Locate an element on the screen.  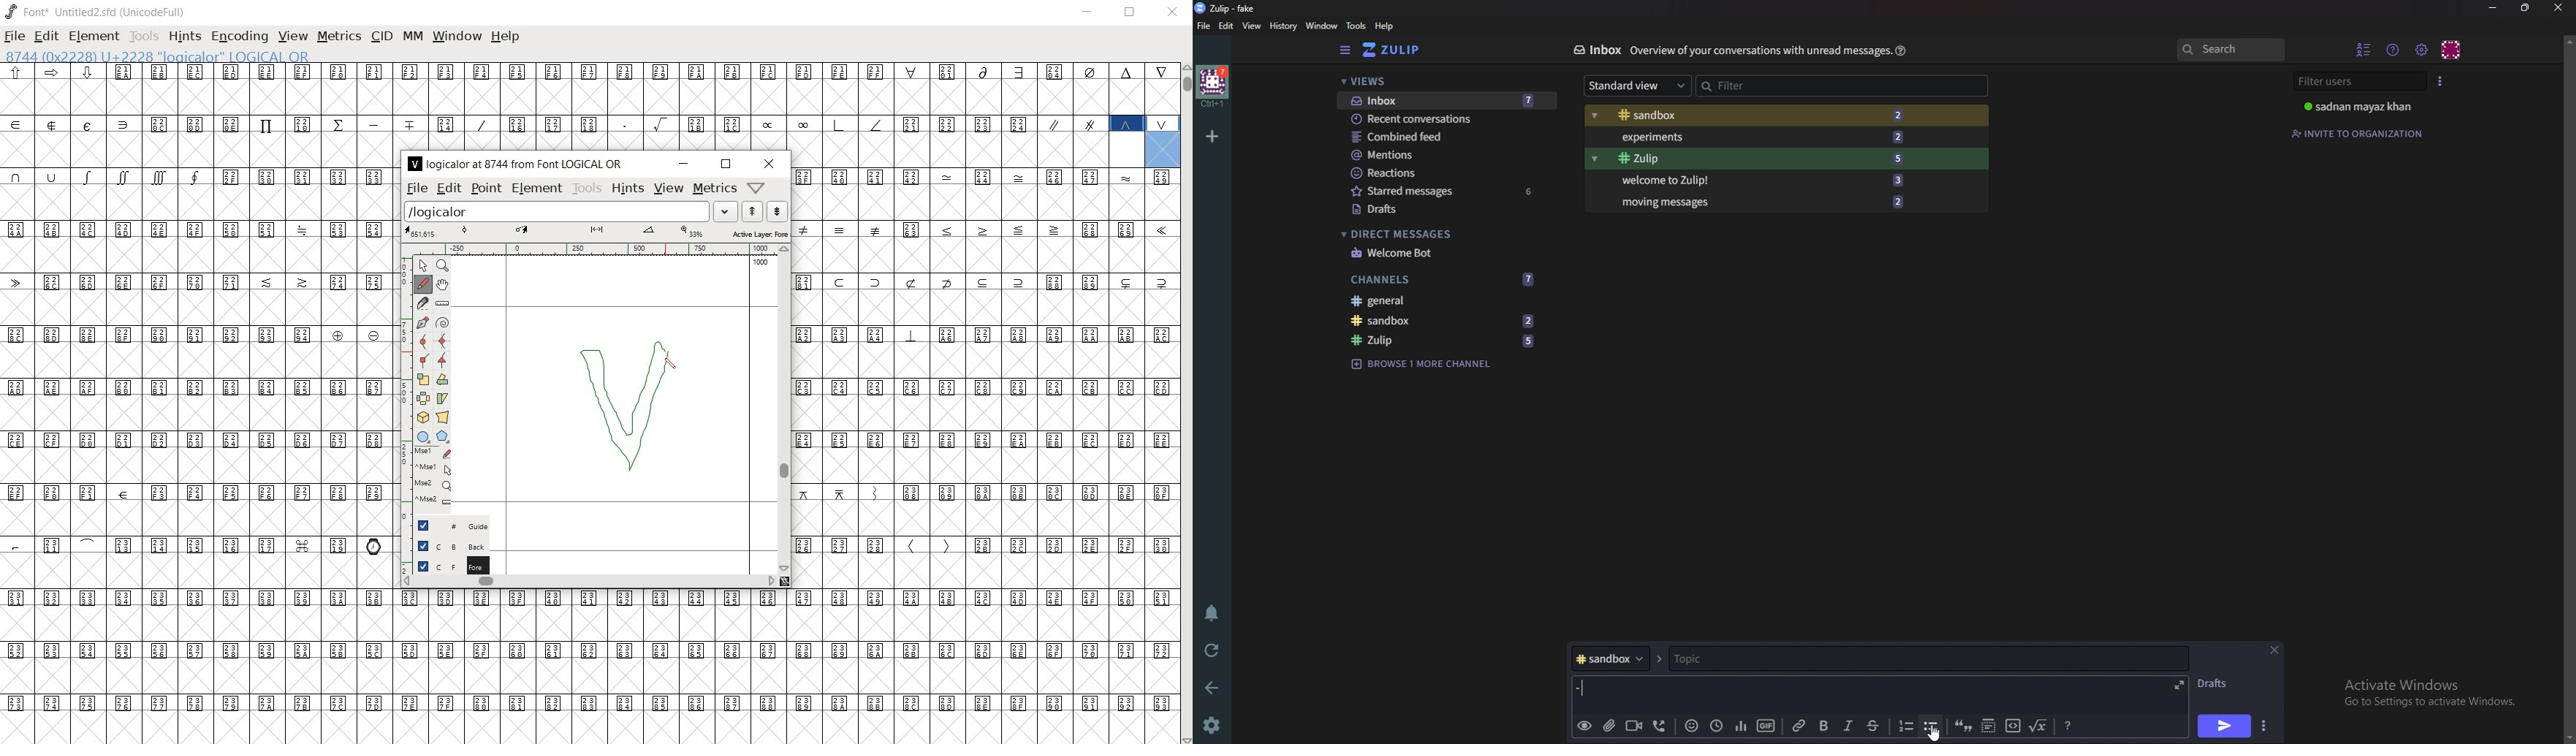
bold is located at coordinates (1826, 727).